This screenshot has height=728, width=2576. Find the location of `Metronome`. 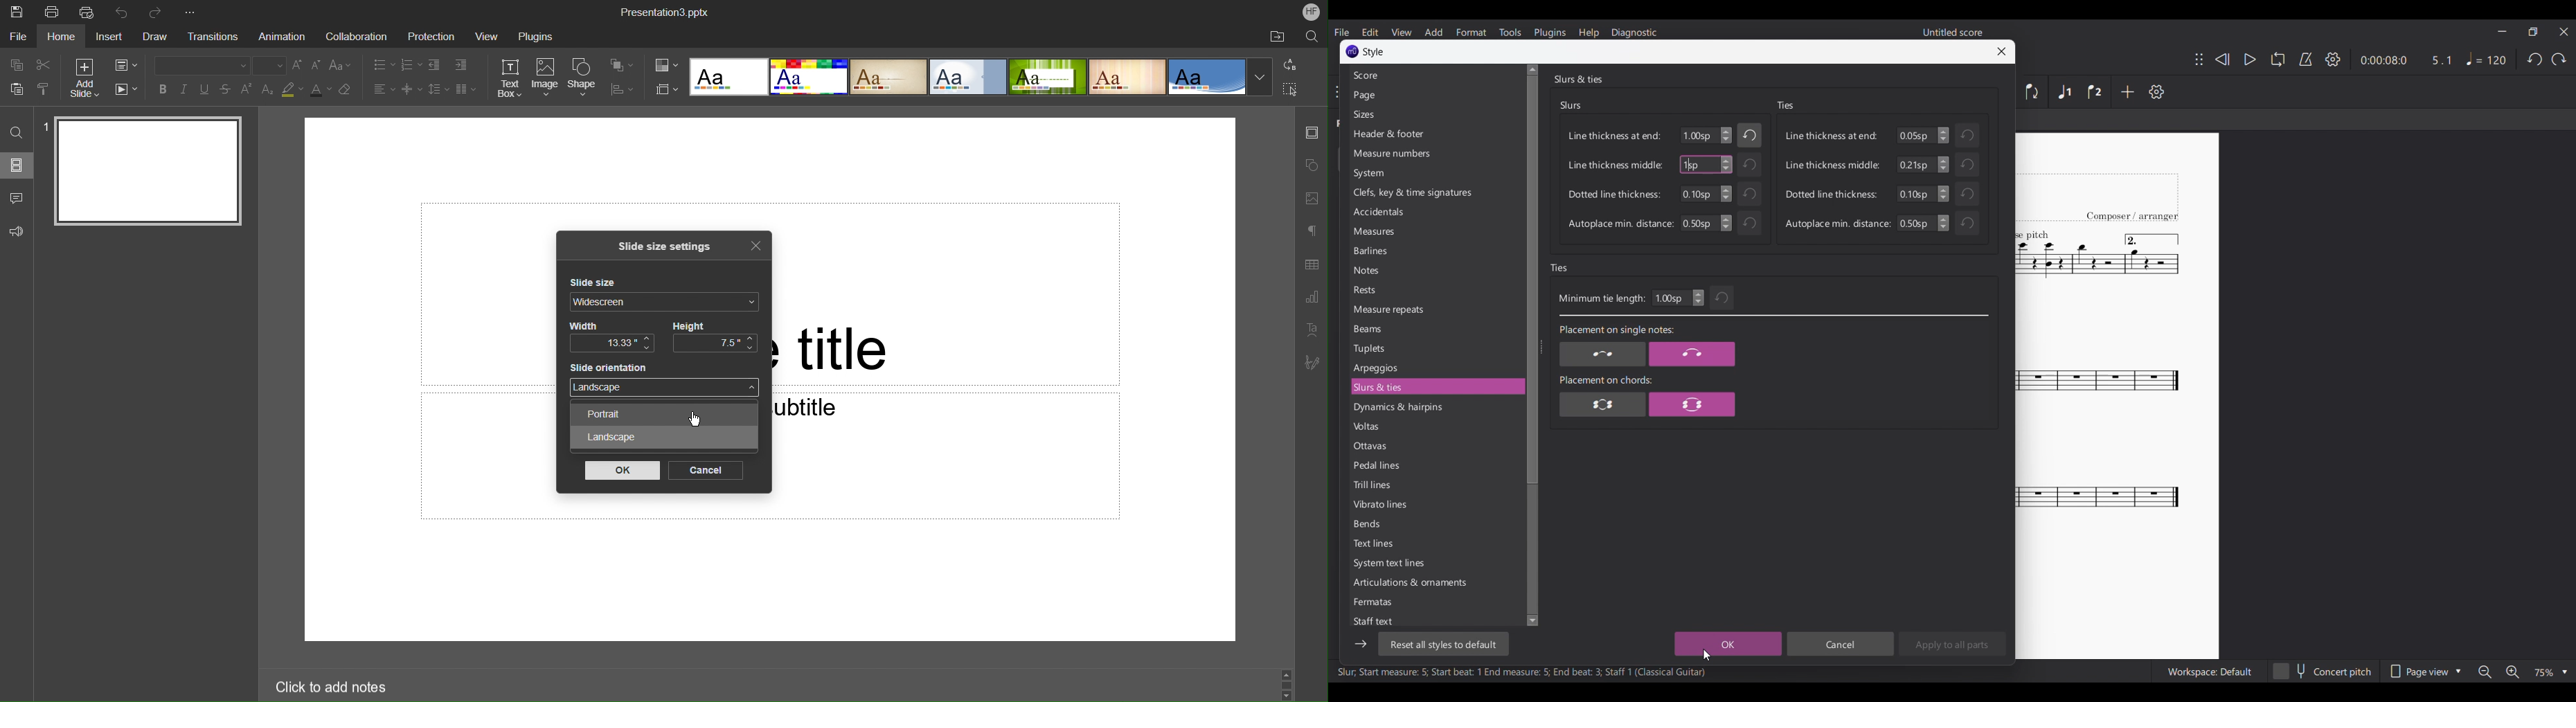

Metronome is located at coordinates (2306, 59).